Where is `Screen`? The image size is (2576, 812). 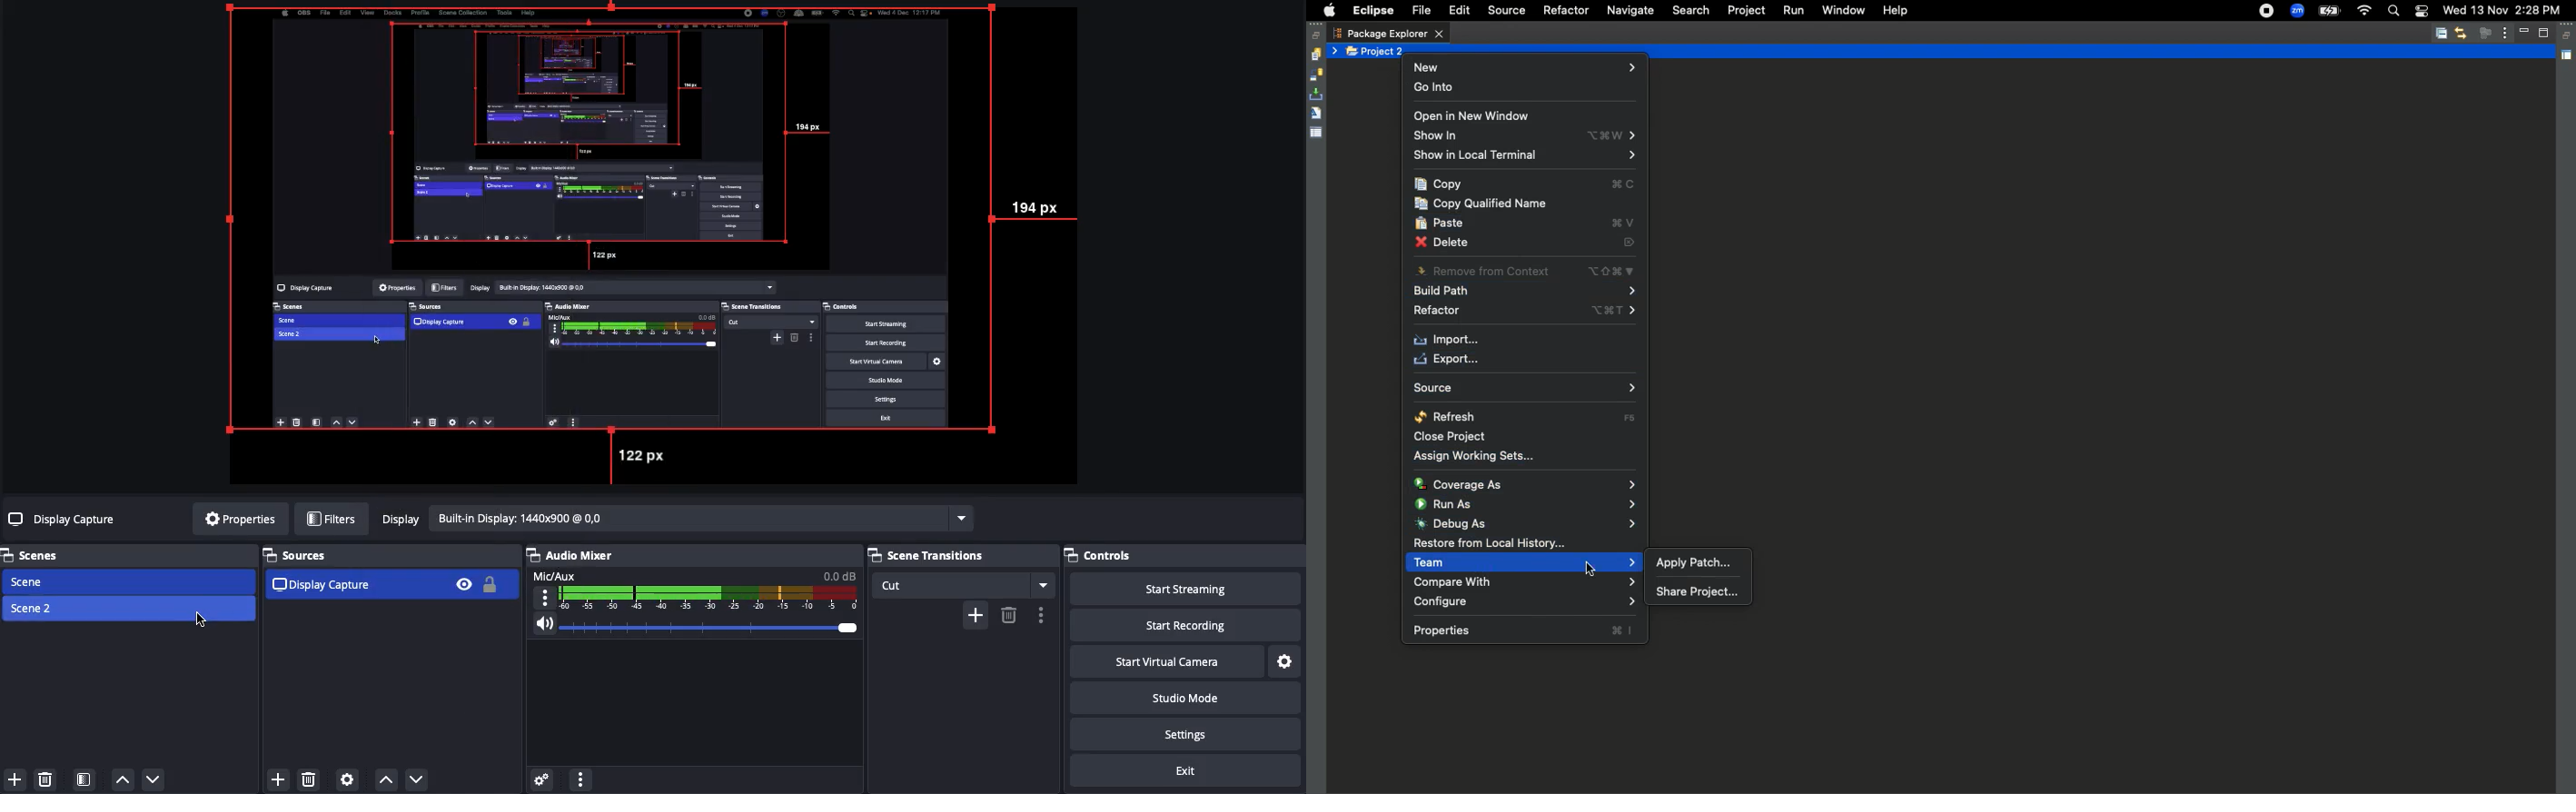 Screen is located at coordinates (659, 244).